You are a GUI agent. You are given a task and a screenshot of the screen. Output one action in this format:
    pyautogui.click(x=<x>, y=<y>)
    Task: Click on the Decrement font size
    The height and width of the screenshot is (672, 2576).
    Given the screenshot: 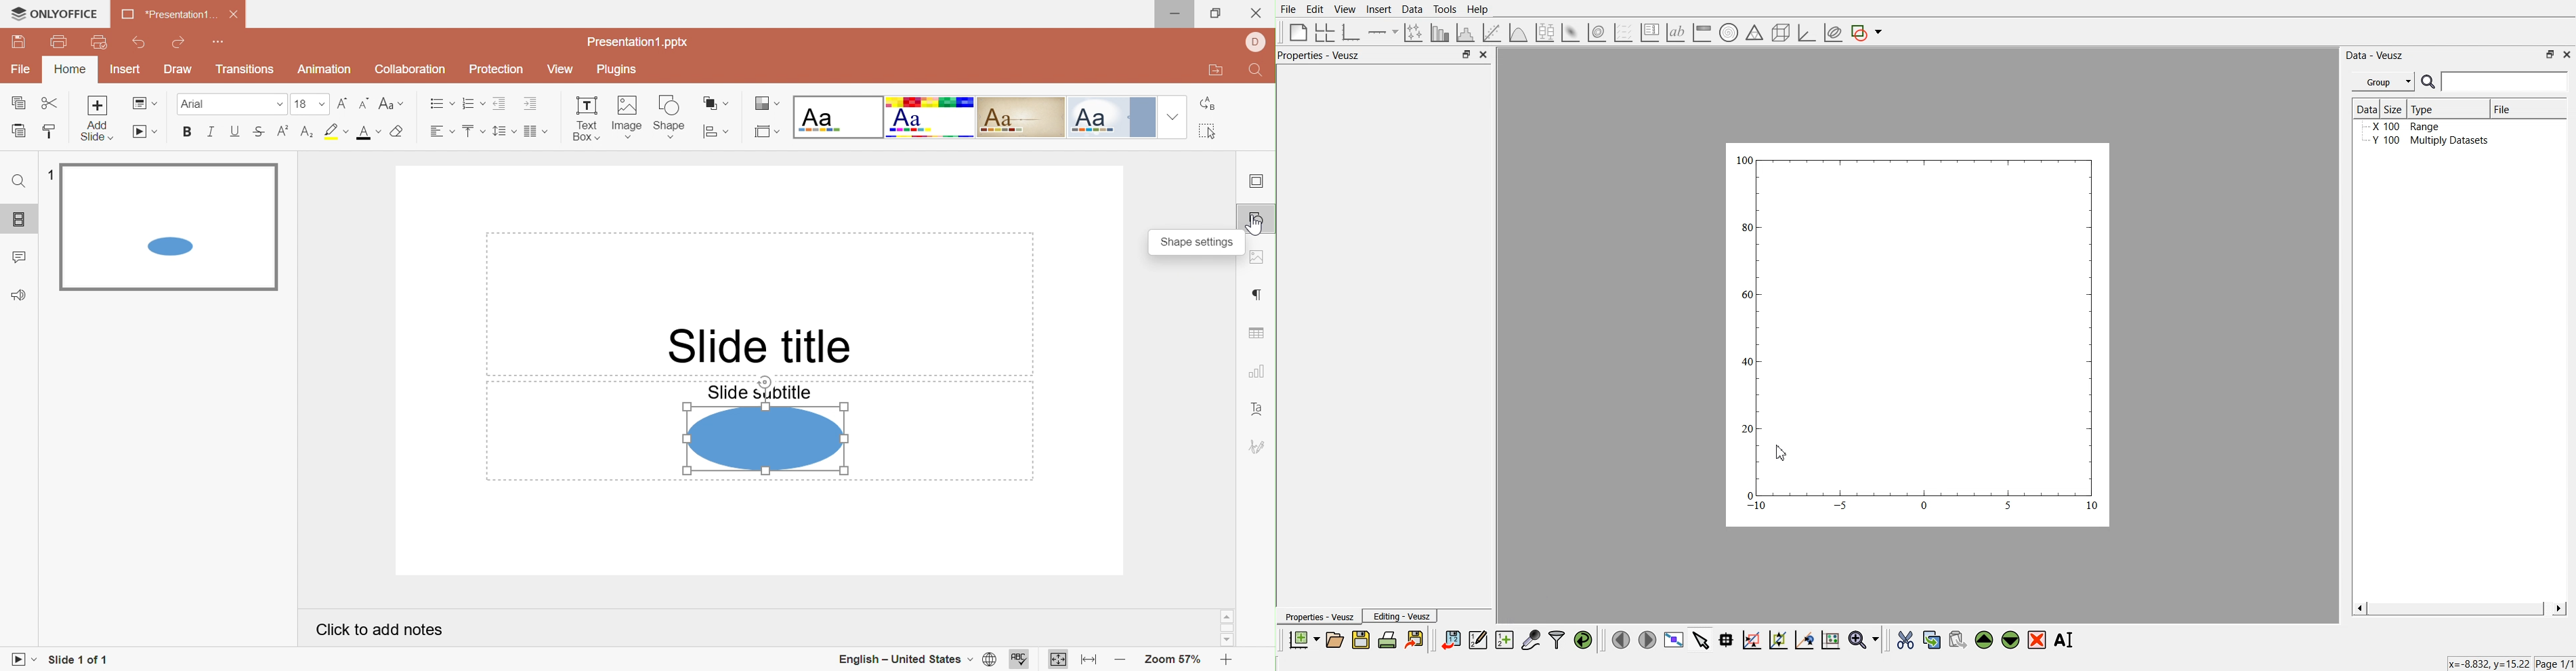 What is the action you would take?
    pyautogui.click(x=362, y=104)
    